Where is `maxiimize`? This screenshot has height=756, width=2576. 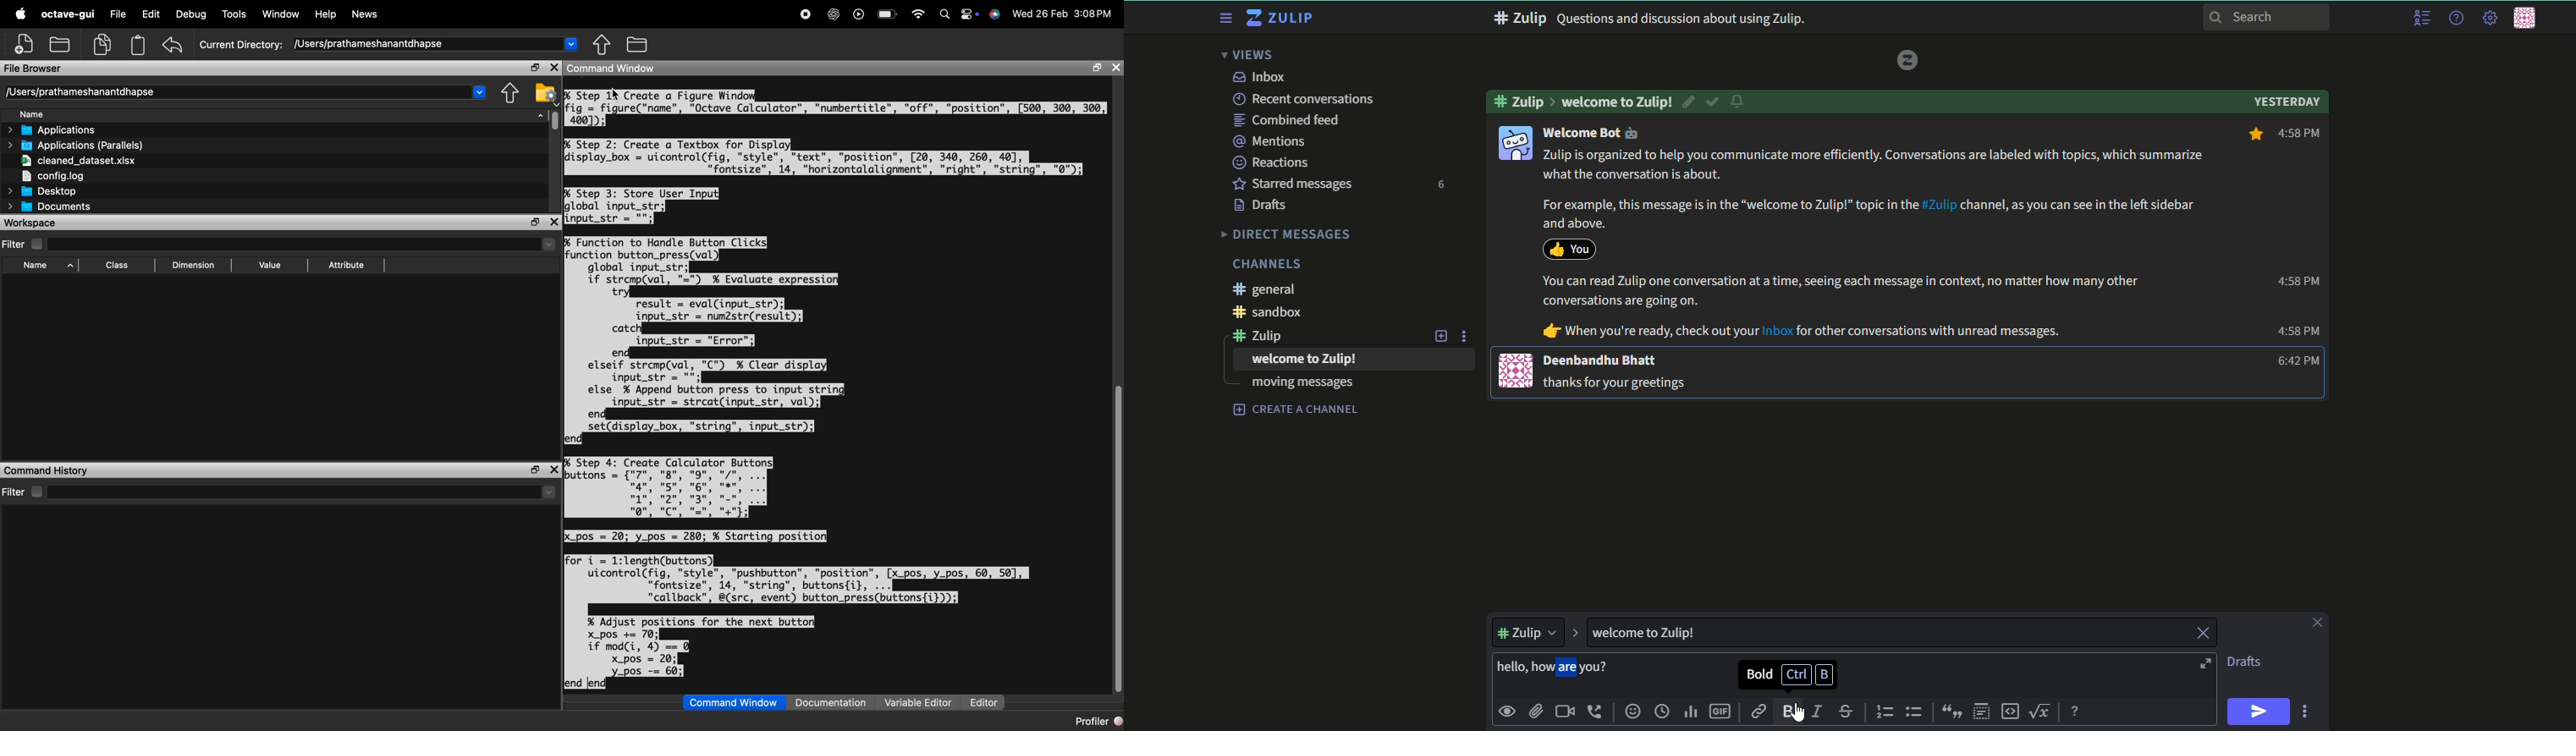
maxiimize is located at coordinates (534, 223).